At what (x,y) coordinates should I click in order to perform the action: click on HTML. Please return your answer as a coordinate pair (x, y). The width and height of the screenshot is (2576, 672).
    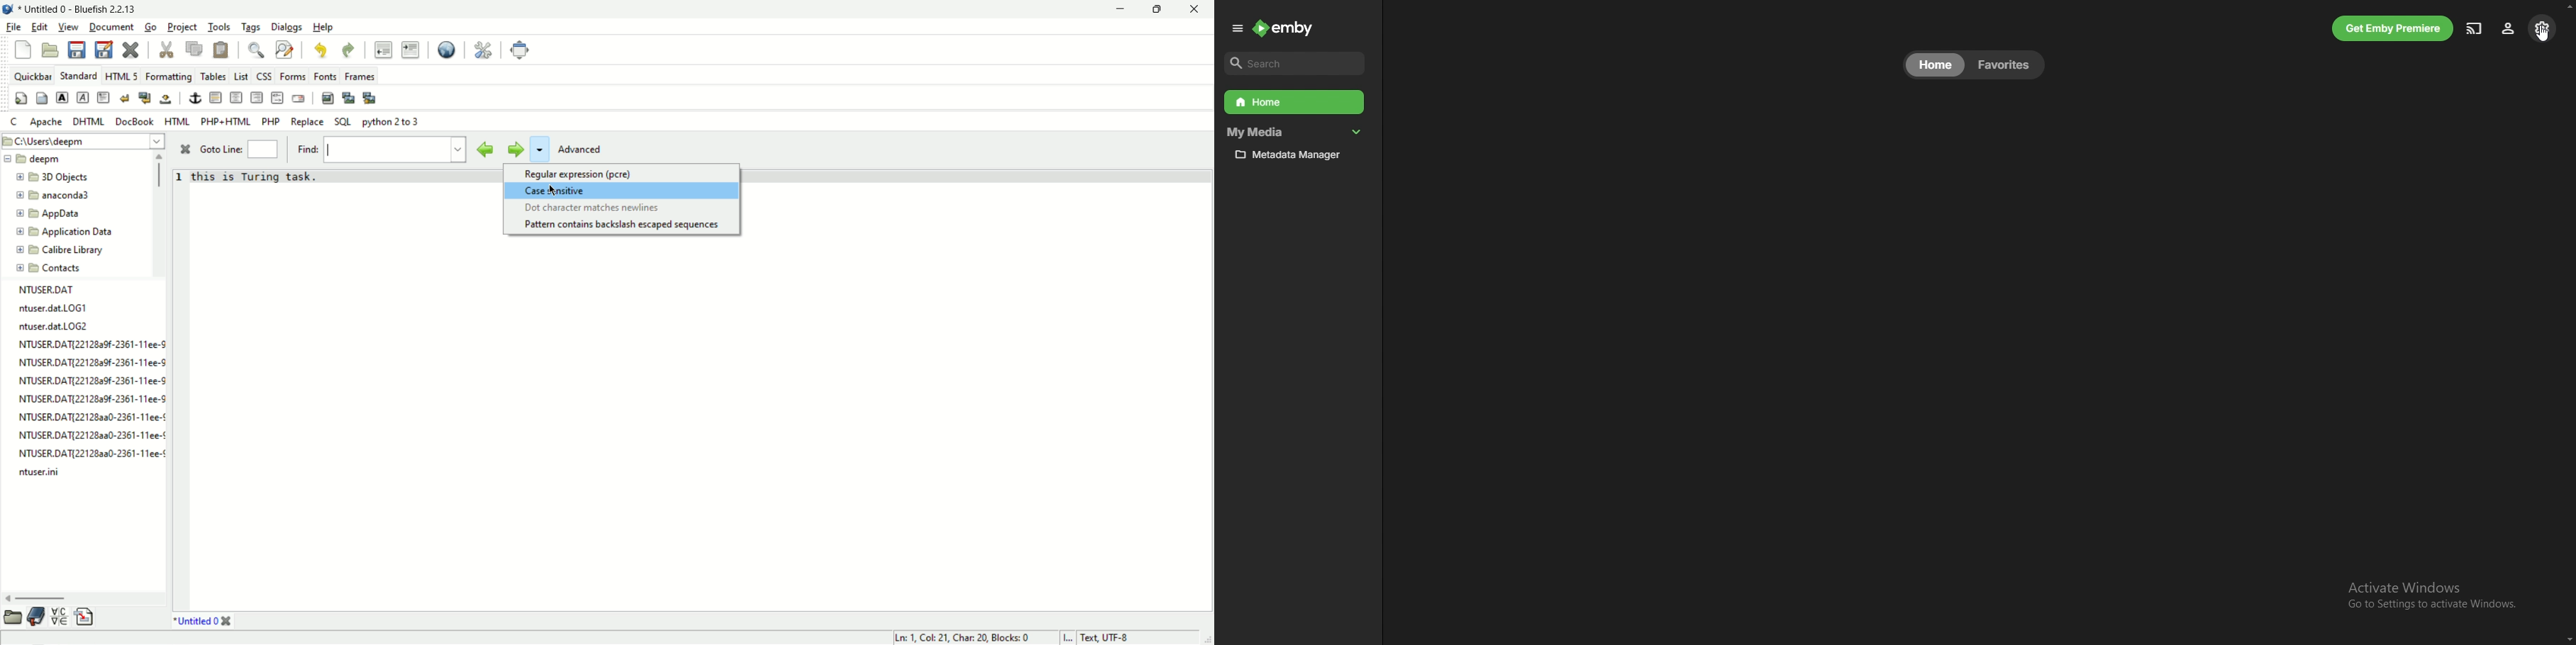
    Looking at the image, I should click on (178, 121).